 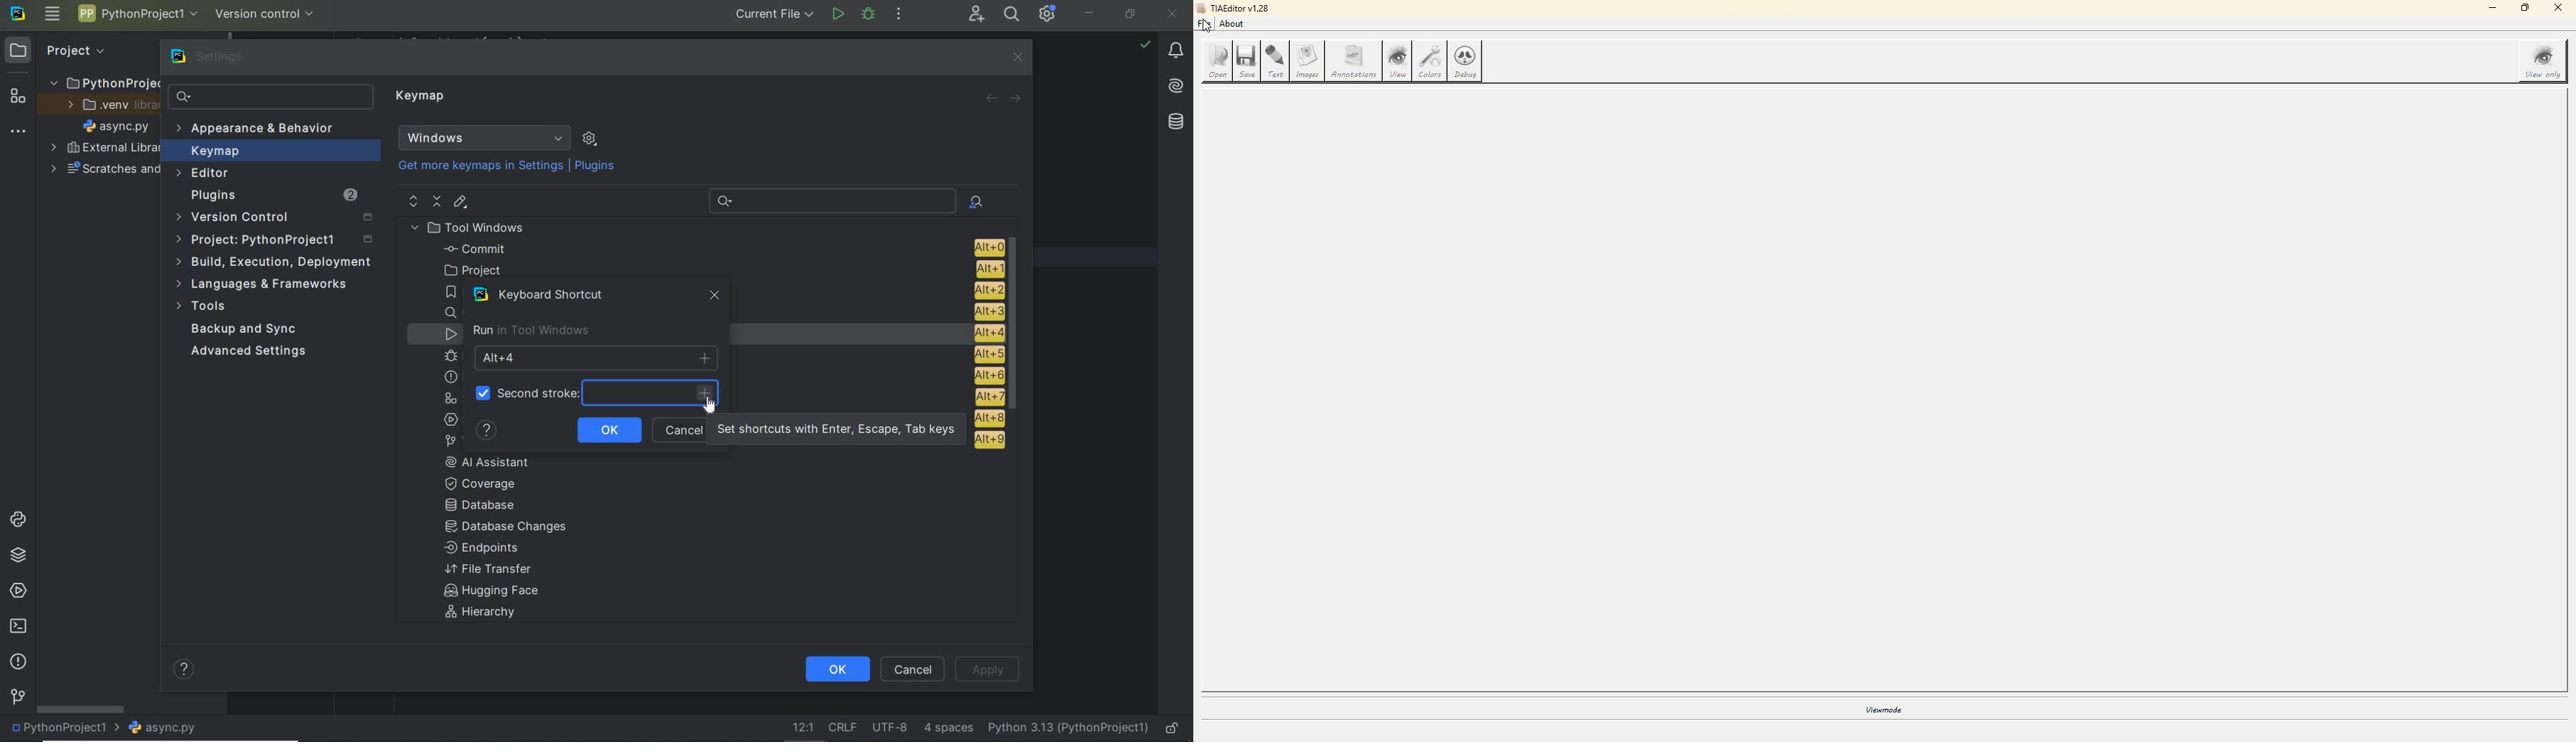 I want to click on Advanced Settings, so click(x=252, y=352).